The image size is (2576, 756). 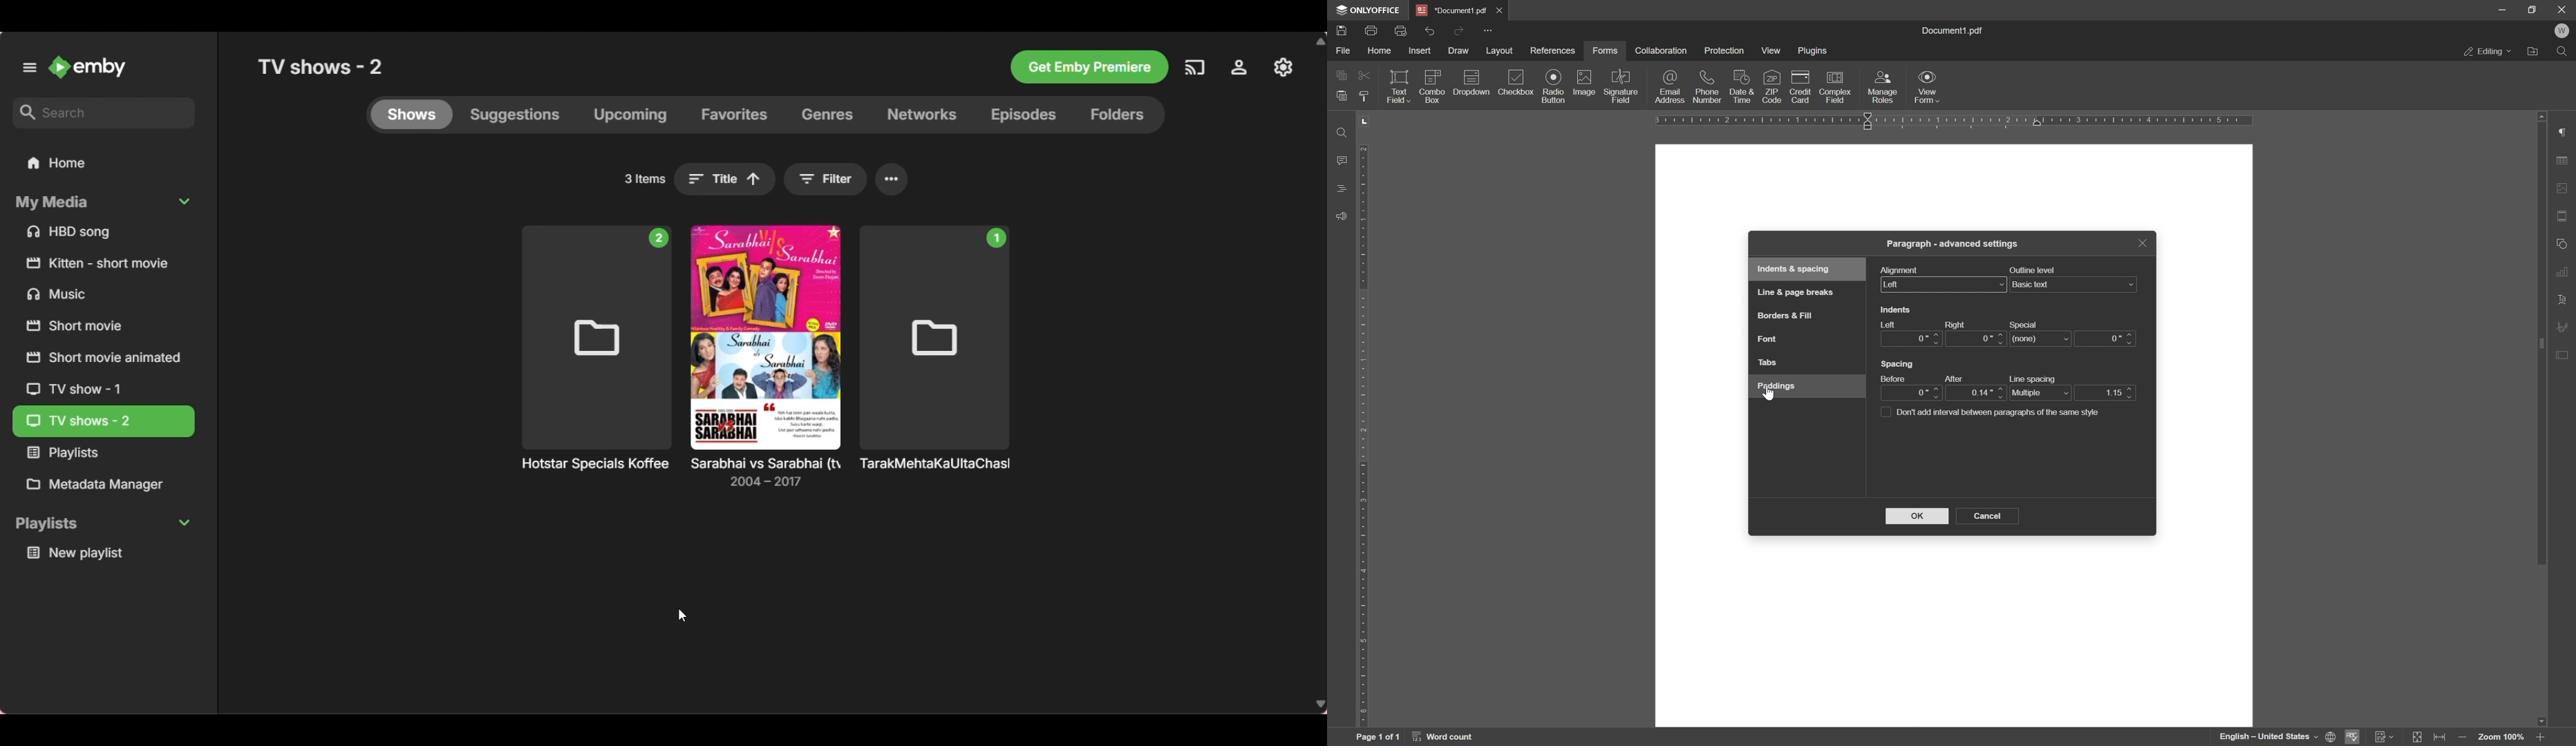 What do you see at coordinates (1800, 86) in the screenshot?
I see `credit card` at bounding box center [1800, 86].